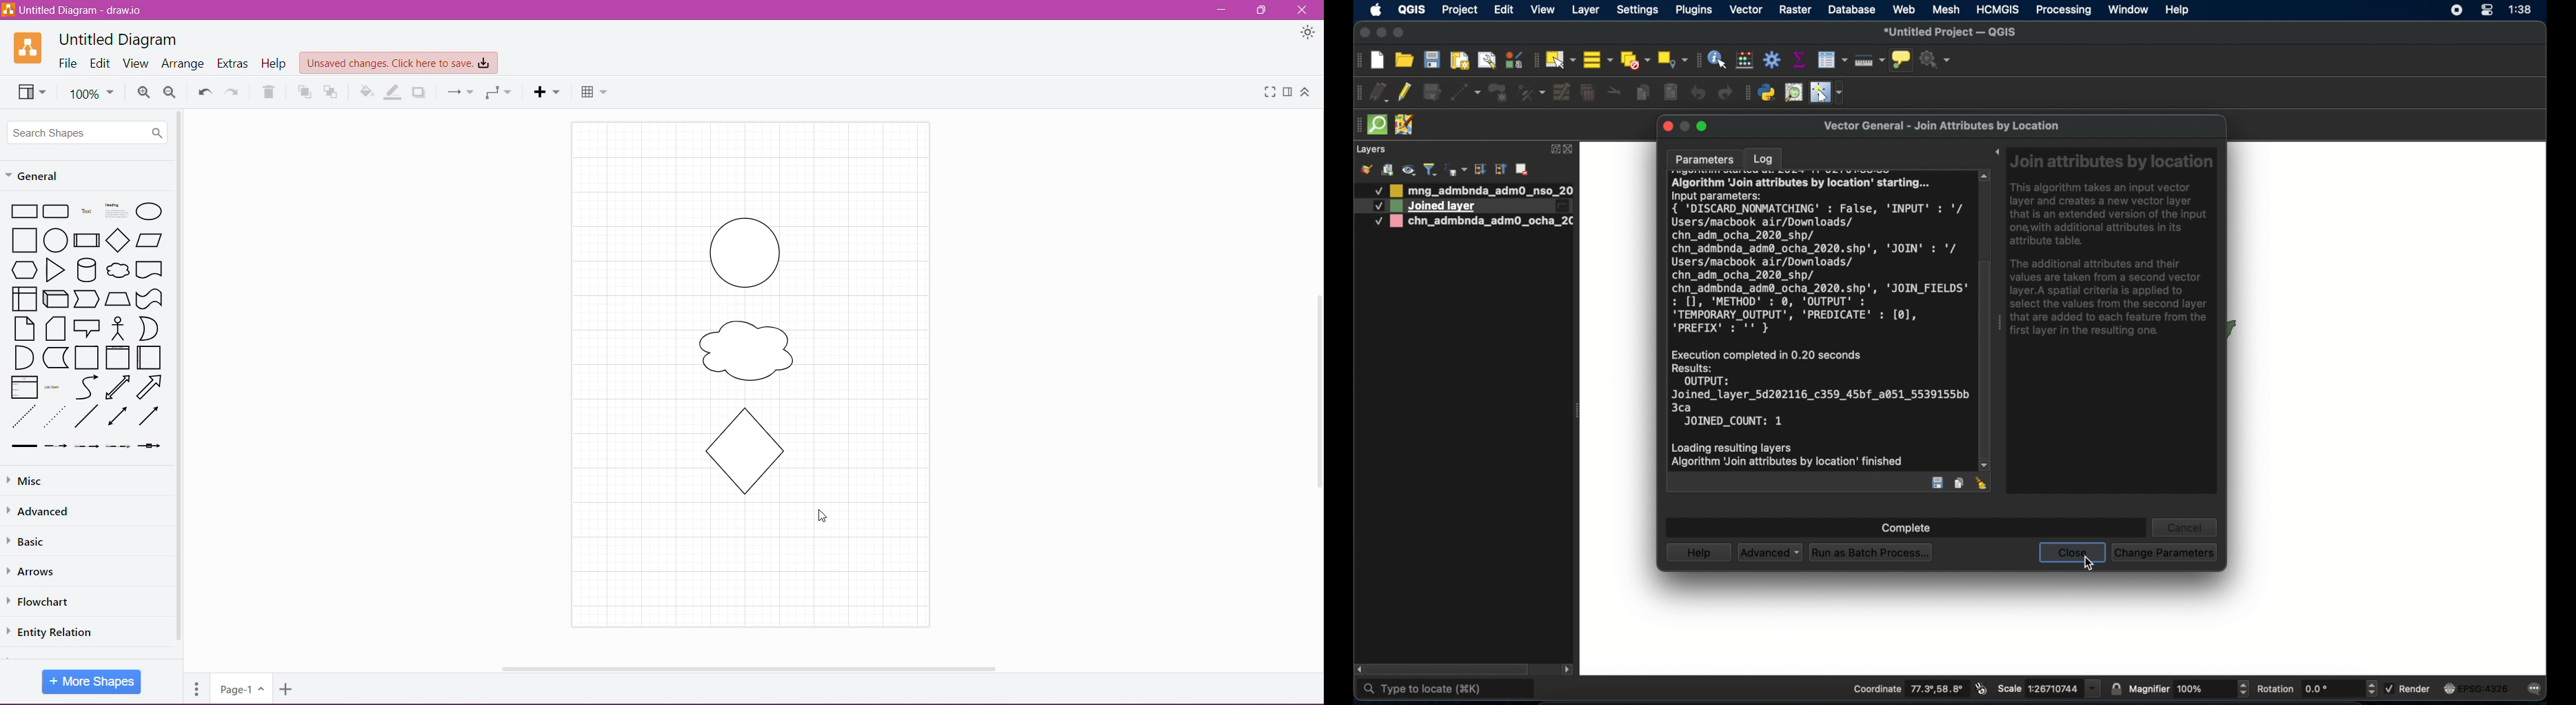  What do you see at coordinates (1459, 61) in the screenshot?
I see `print layout` at bounding box center [1459, 61].